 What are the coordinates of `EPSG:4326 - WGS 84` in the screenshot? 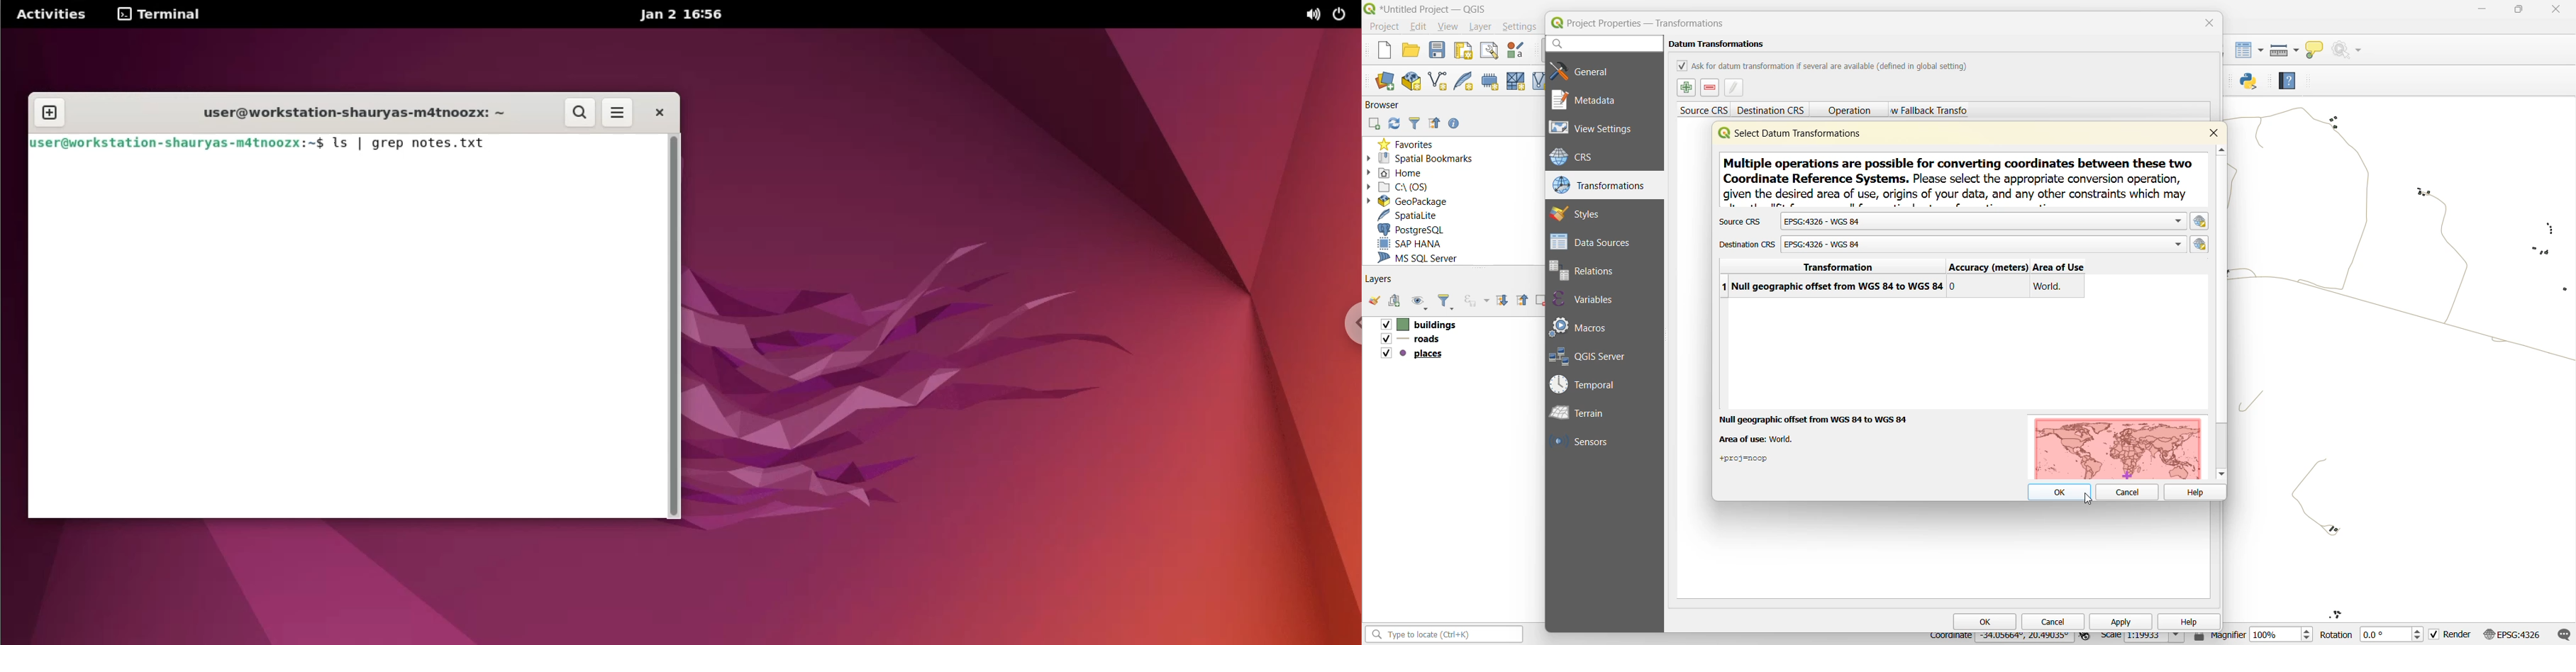 It's located at (1984, 221).